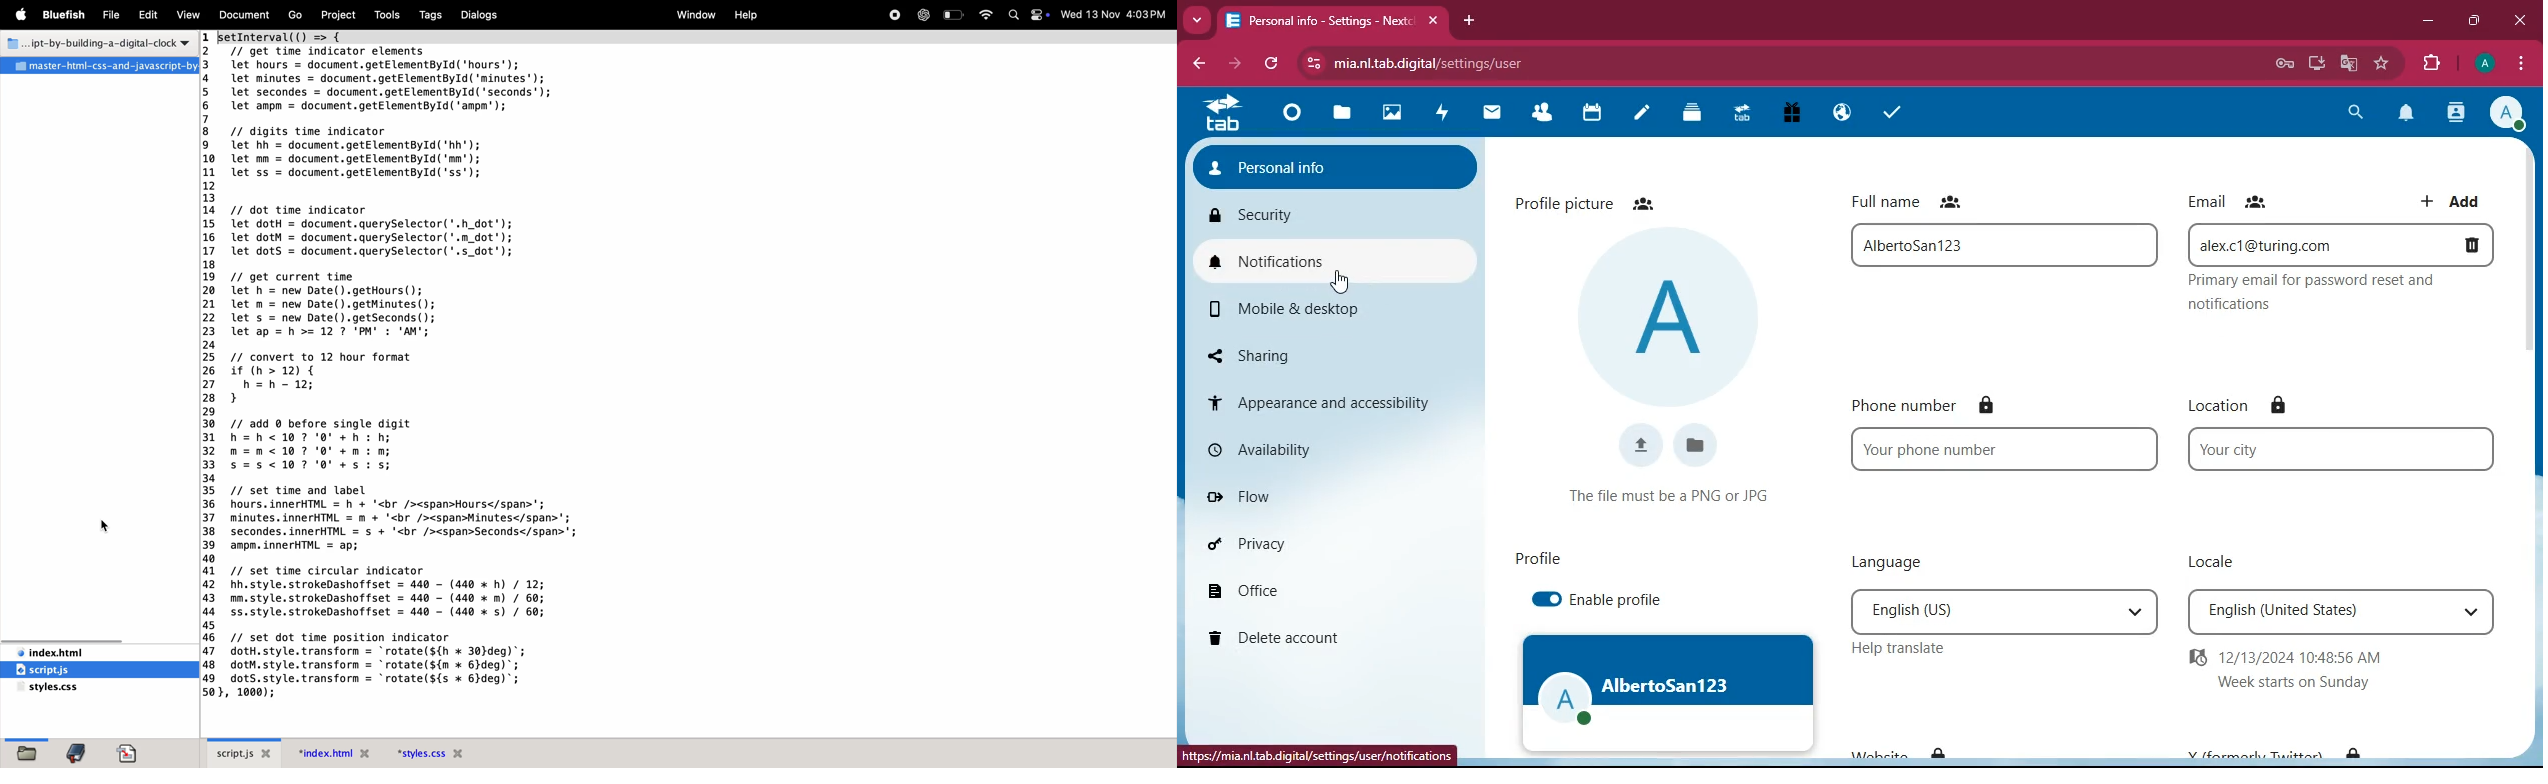 The image size is (2548, 784). Describe the element at coordinates (1328, 637) in the screenshot. I see `delete account` at that location.